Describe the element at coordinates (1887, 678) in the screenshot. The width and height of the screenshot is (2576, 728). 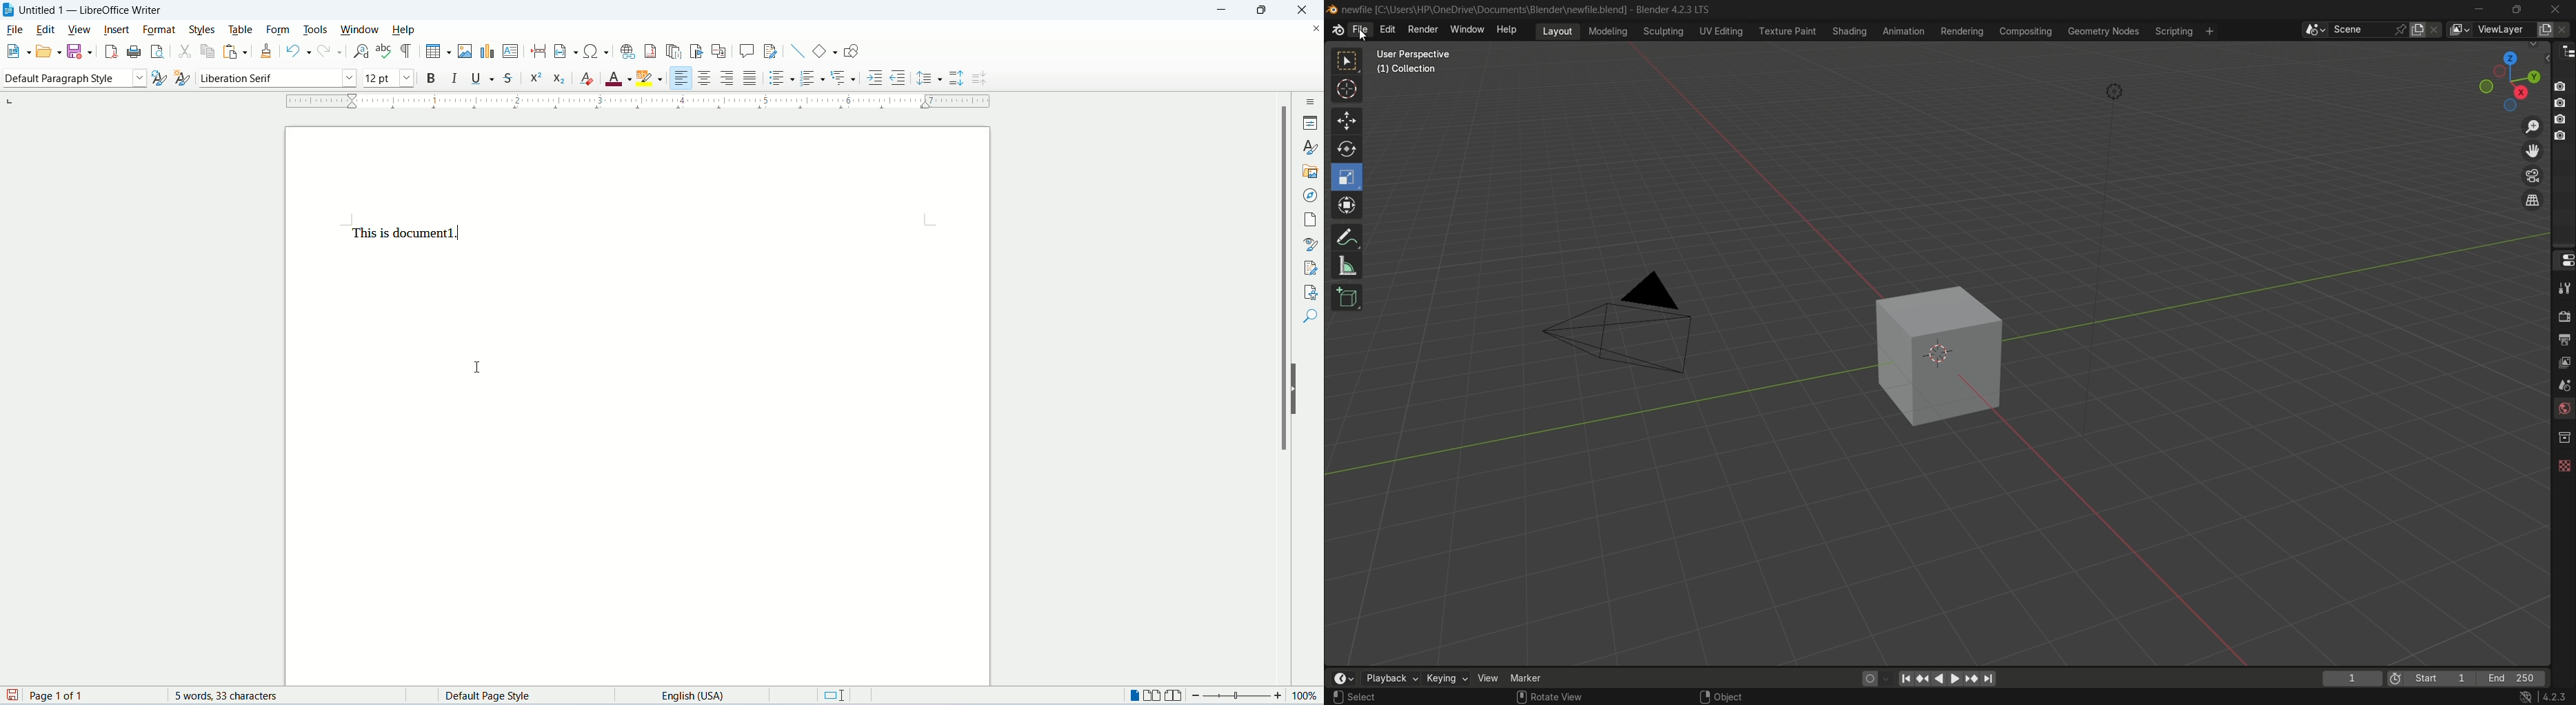
I see `auto keyframe` at that location.